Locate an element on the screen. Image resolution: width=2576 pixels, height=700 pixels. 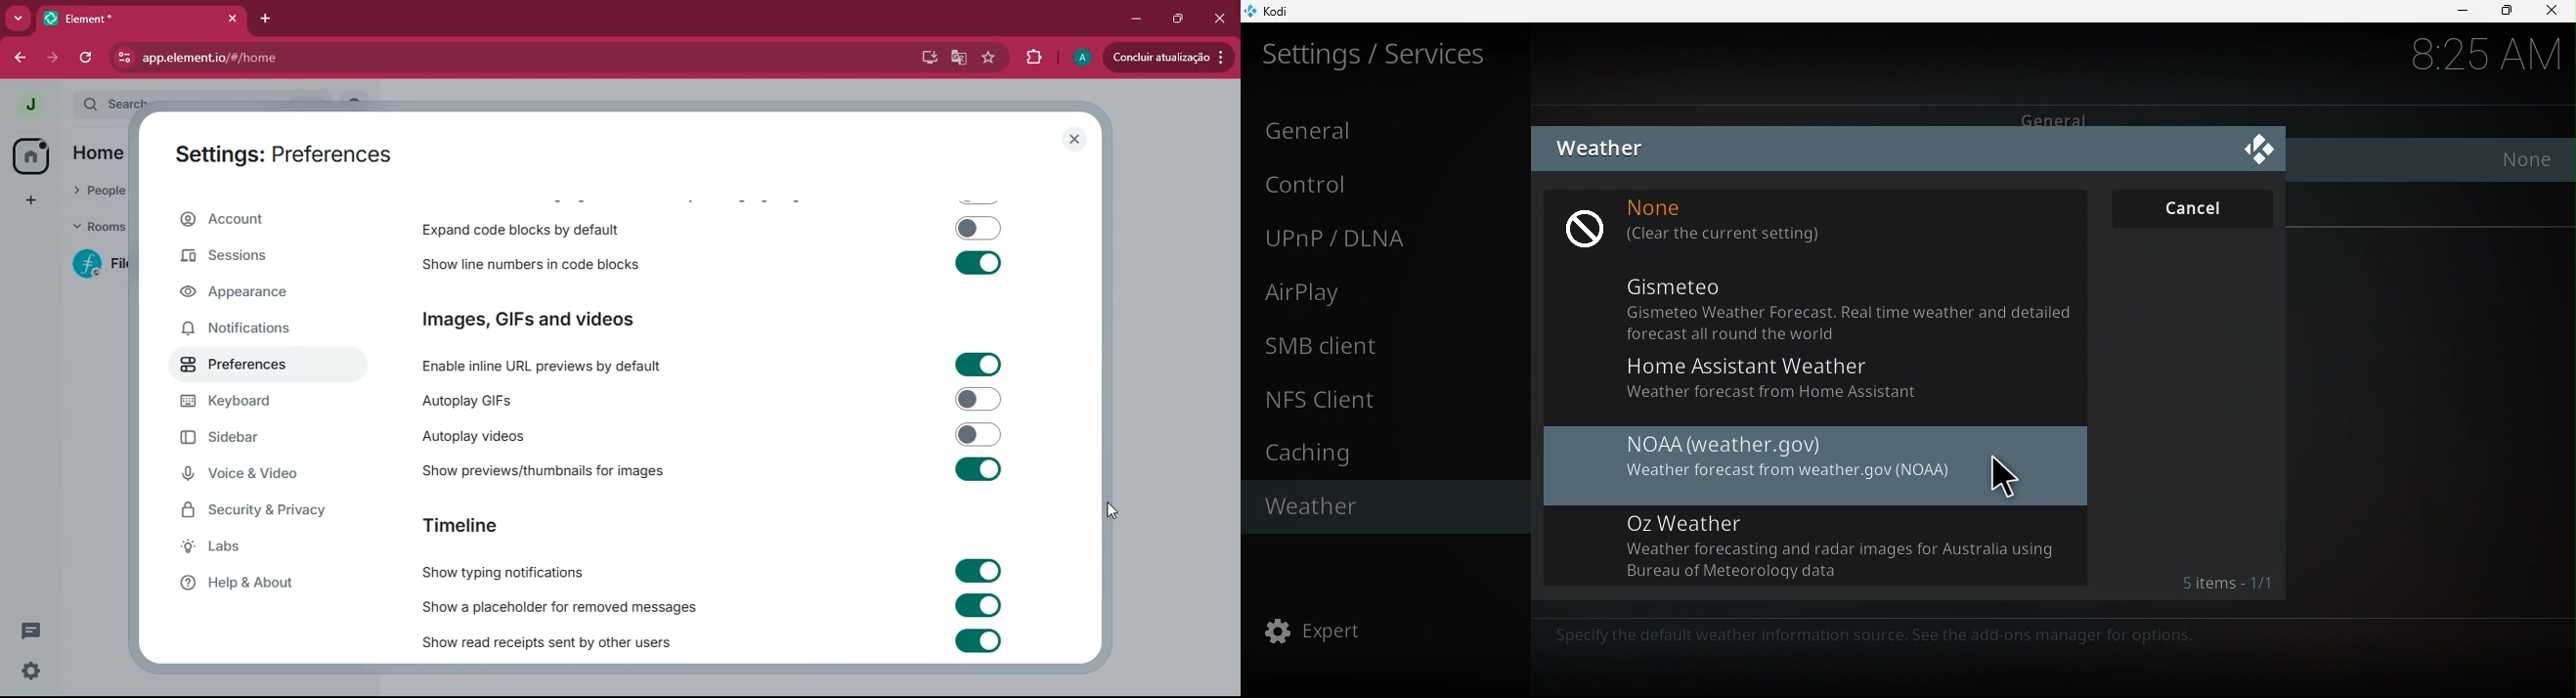
Caching is located at coordinates (1378, 453).